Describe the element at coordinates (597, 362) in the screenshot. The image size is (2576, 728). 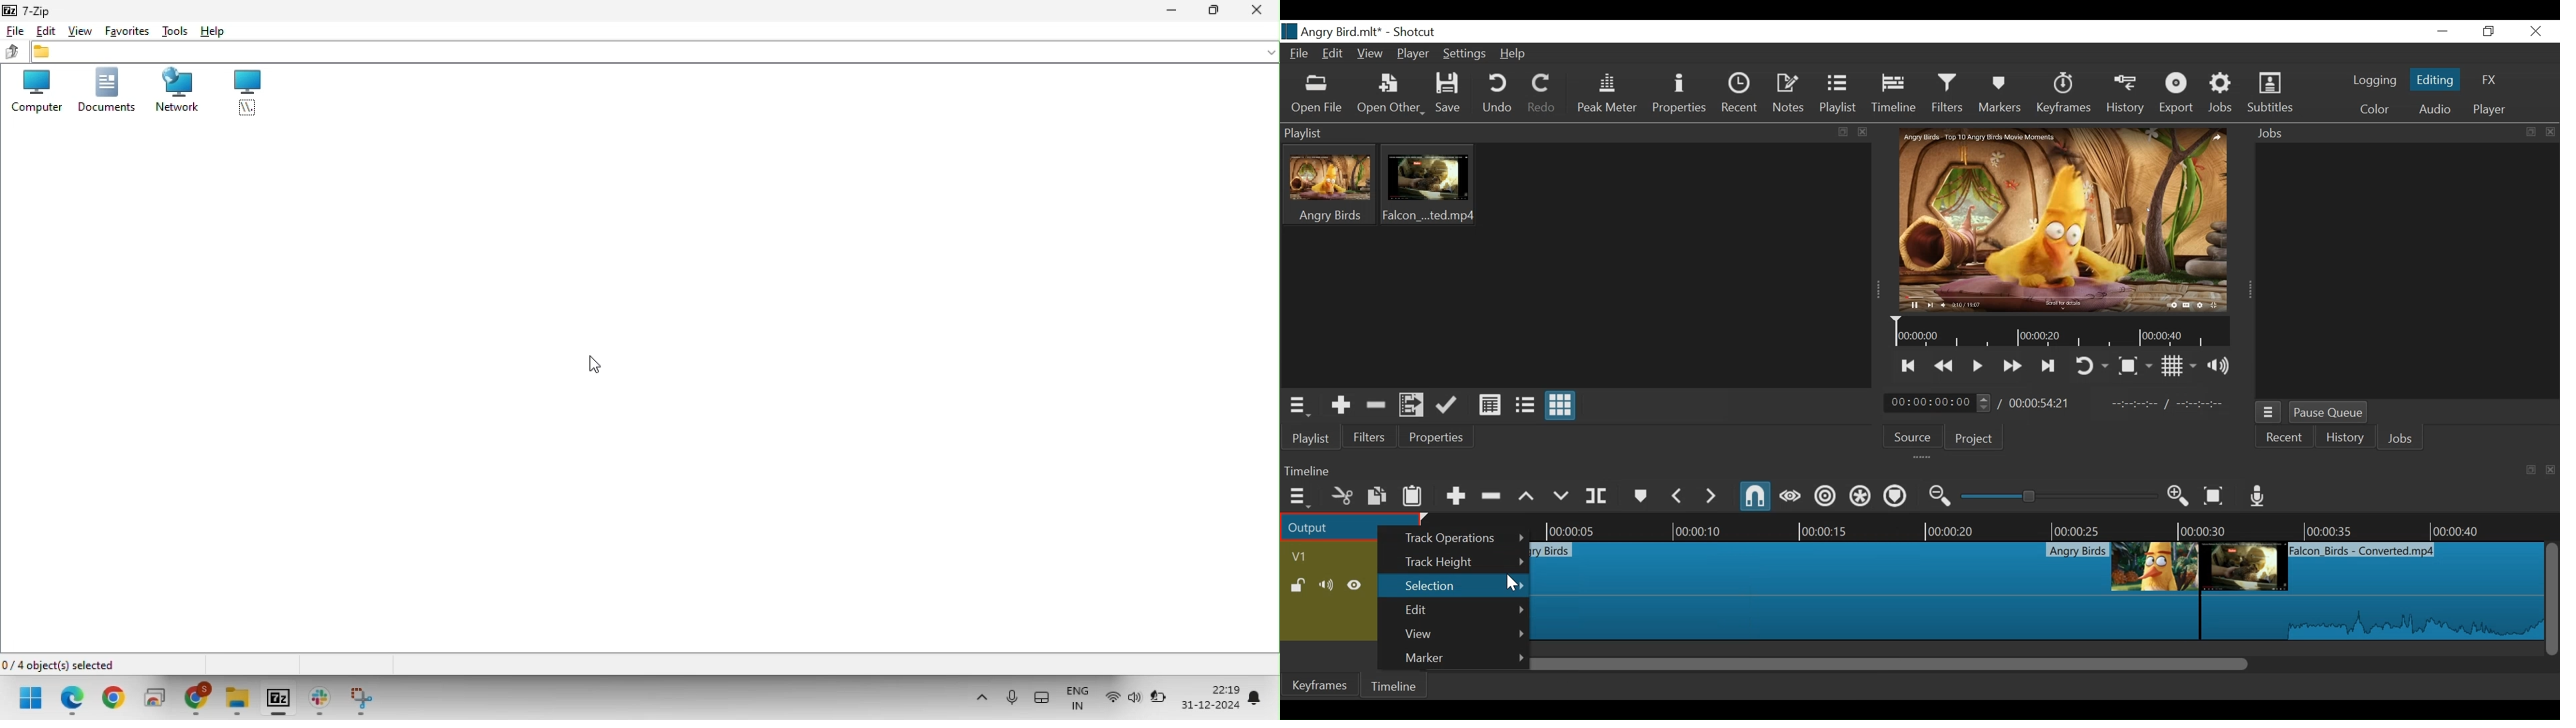
I see `cursor` at that location.